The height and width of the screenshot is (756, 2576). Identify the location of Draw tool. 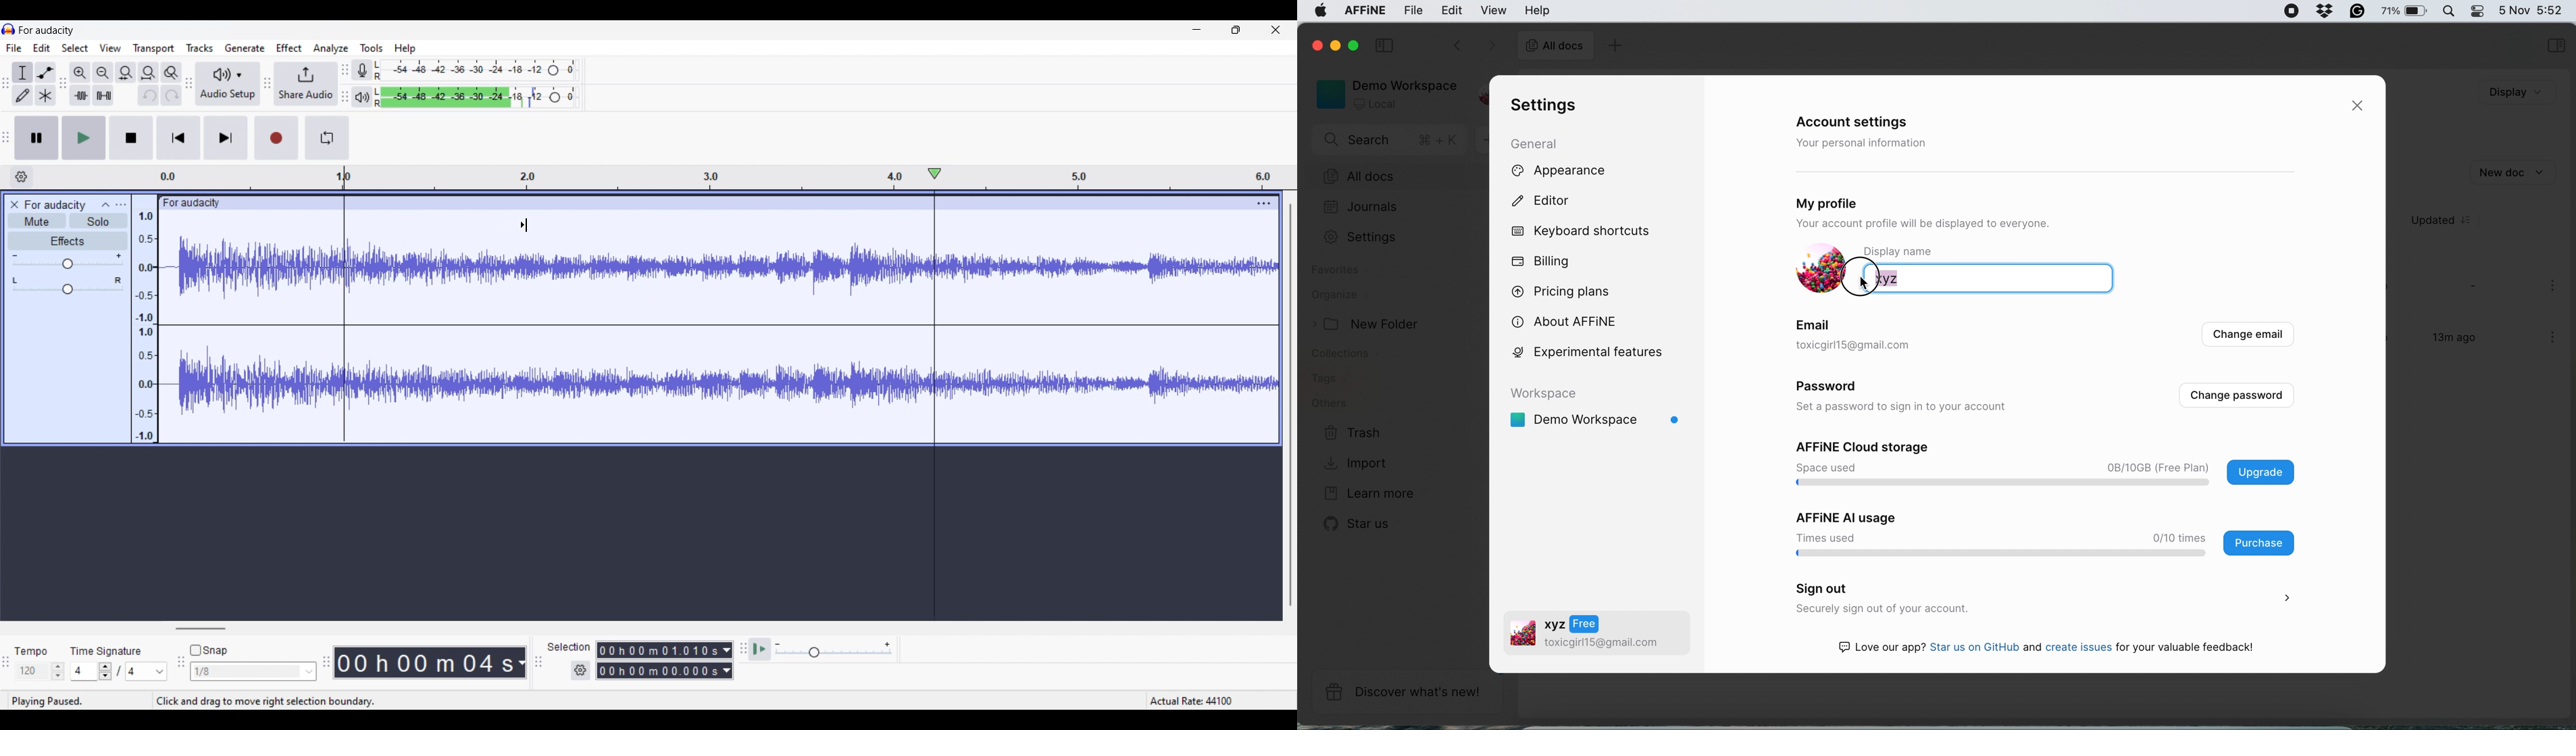
(23, 95).